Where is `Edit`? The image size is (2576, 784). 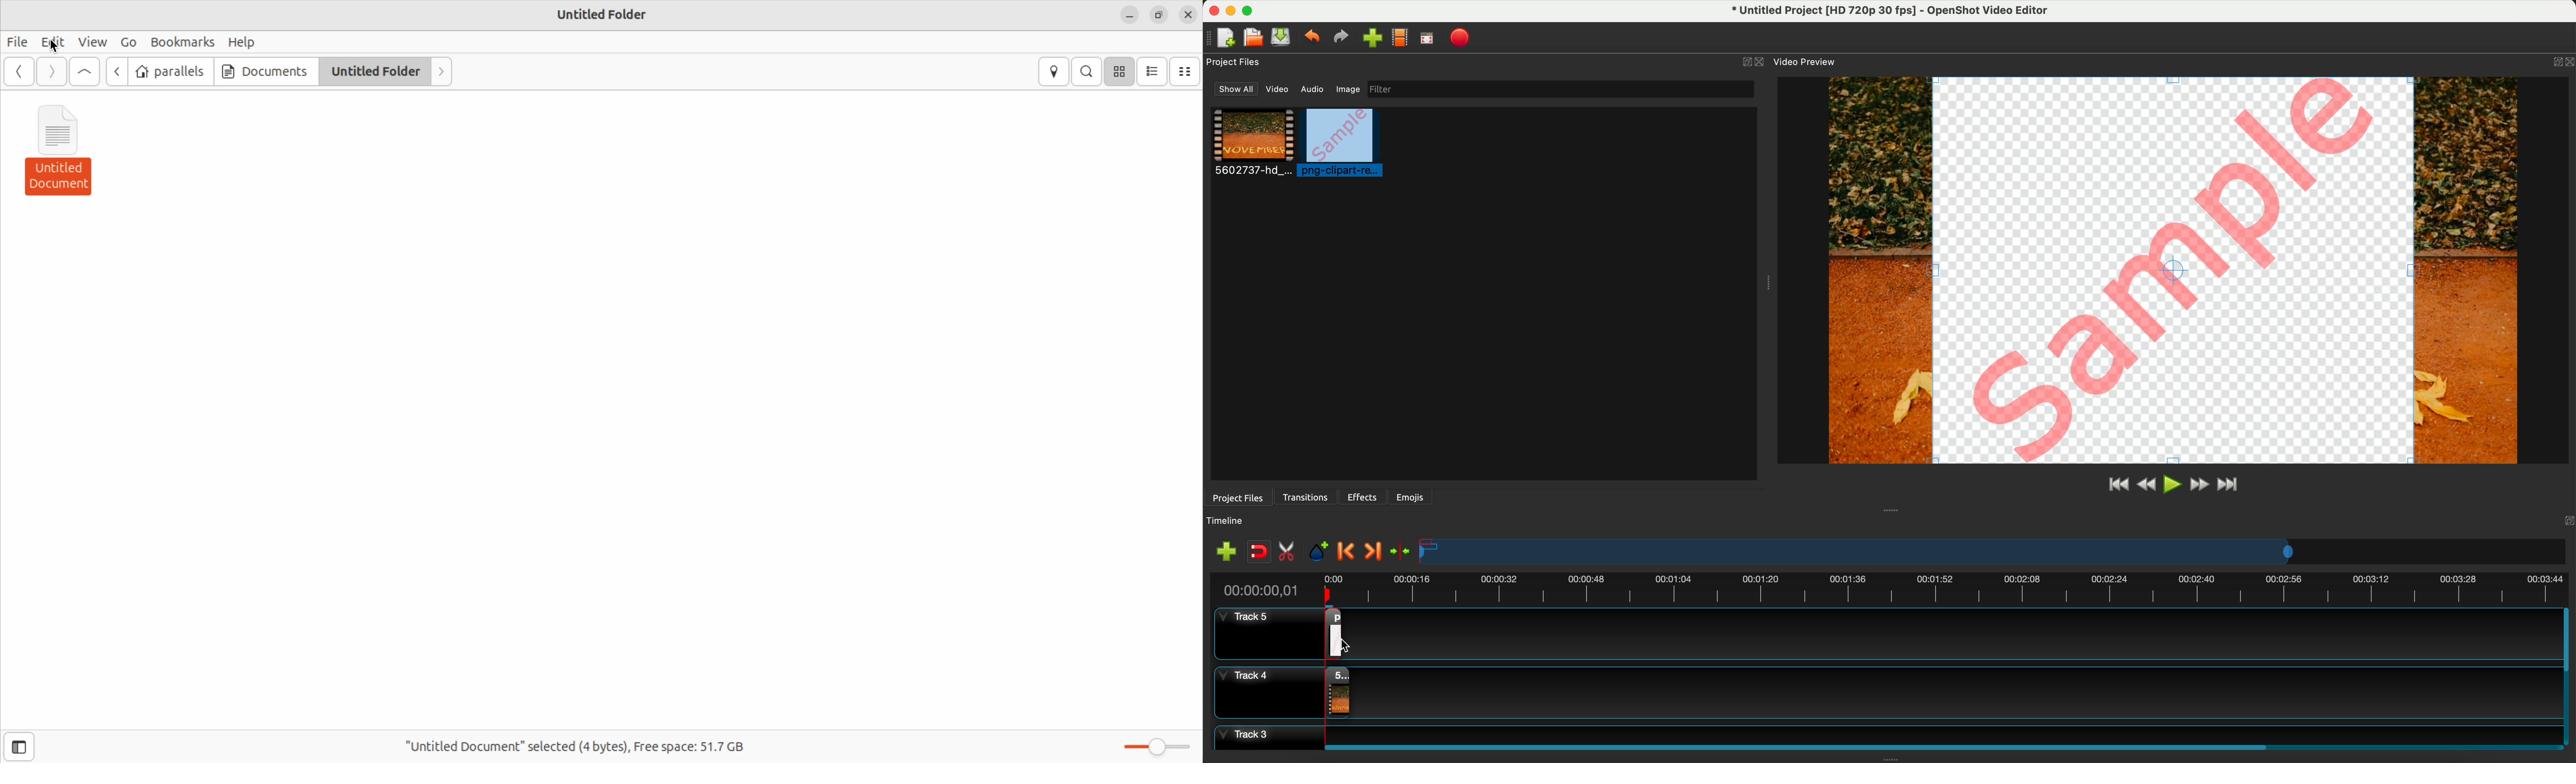 Edit is located at coordinates (54, 41).